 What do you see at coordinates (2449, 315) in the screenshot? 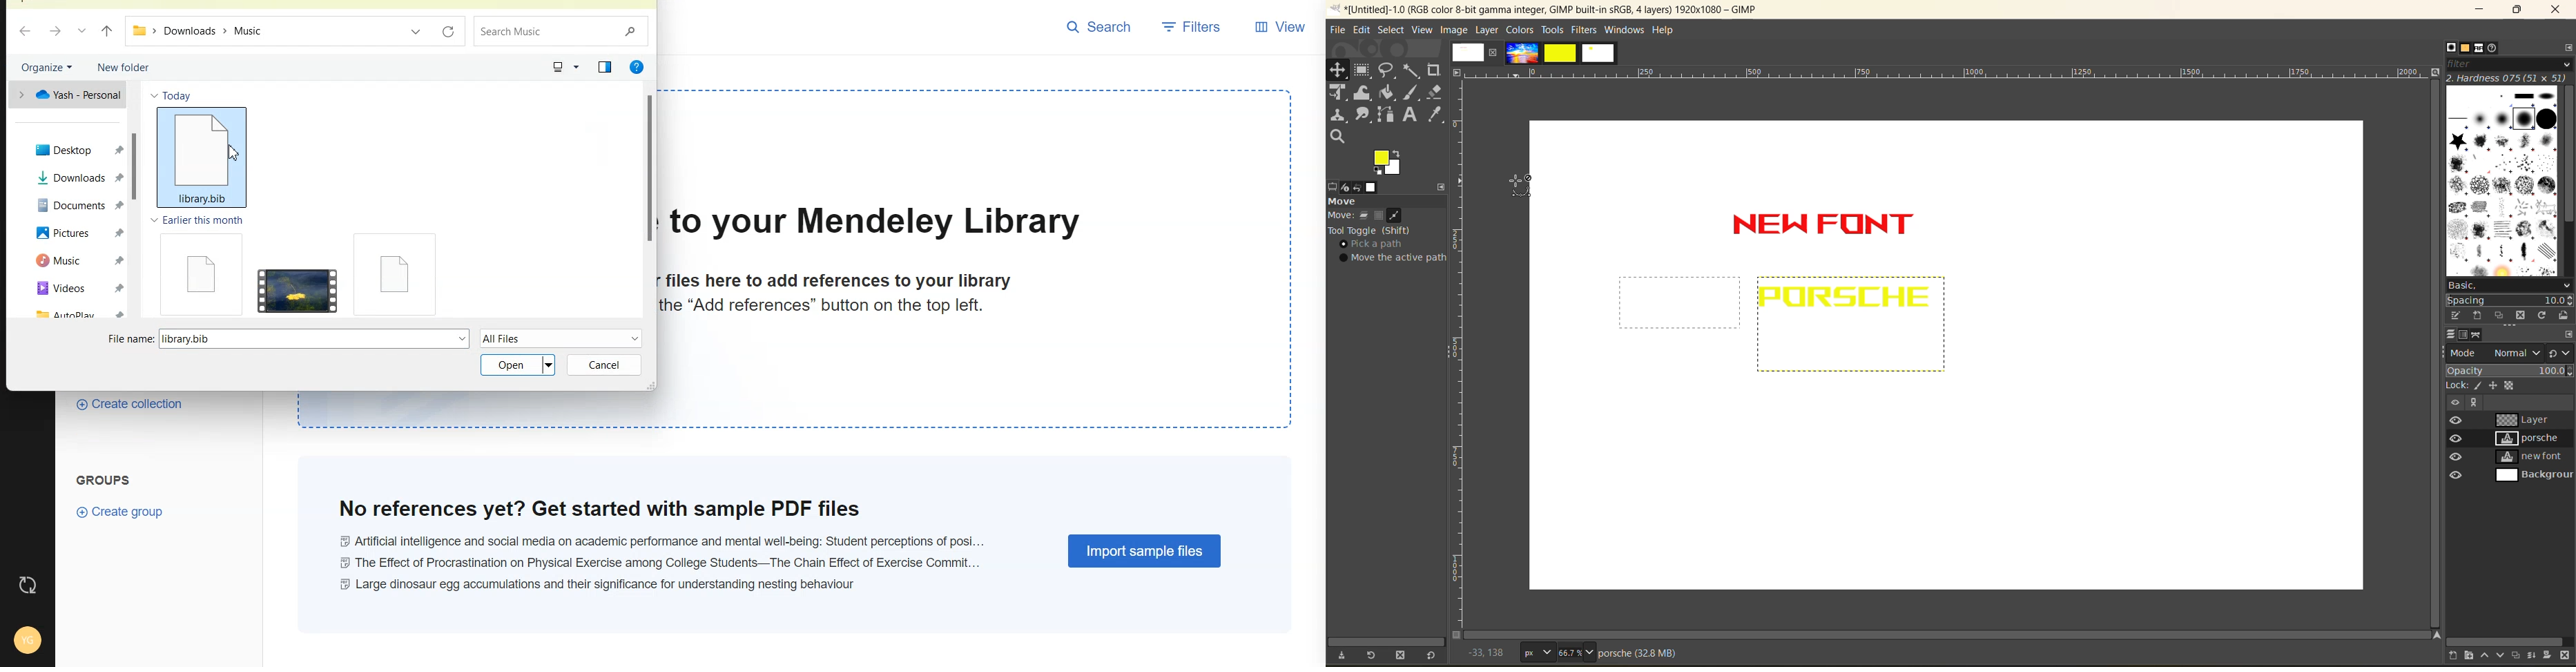
I see `edit this brush` at bounding box center [2449, 315].